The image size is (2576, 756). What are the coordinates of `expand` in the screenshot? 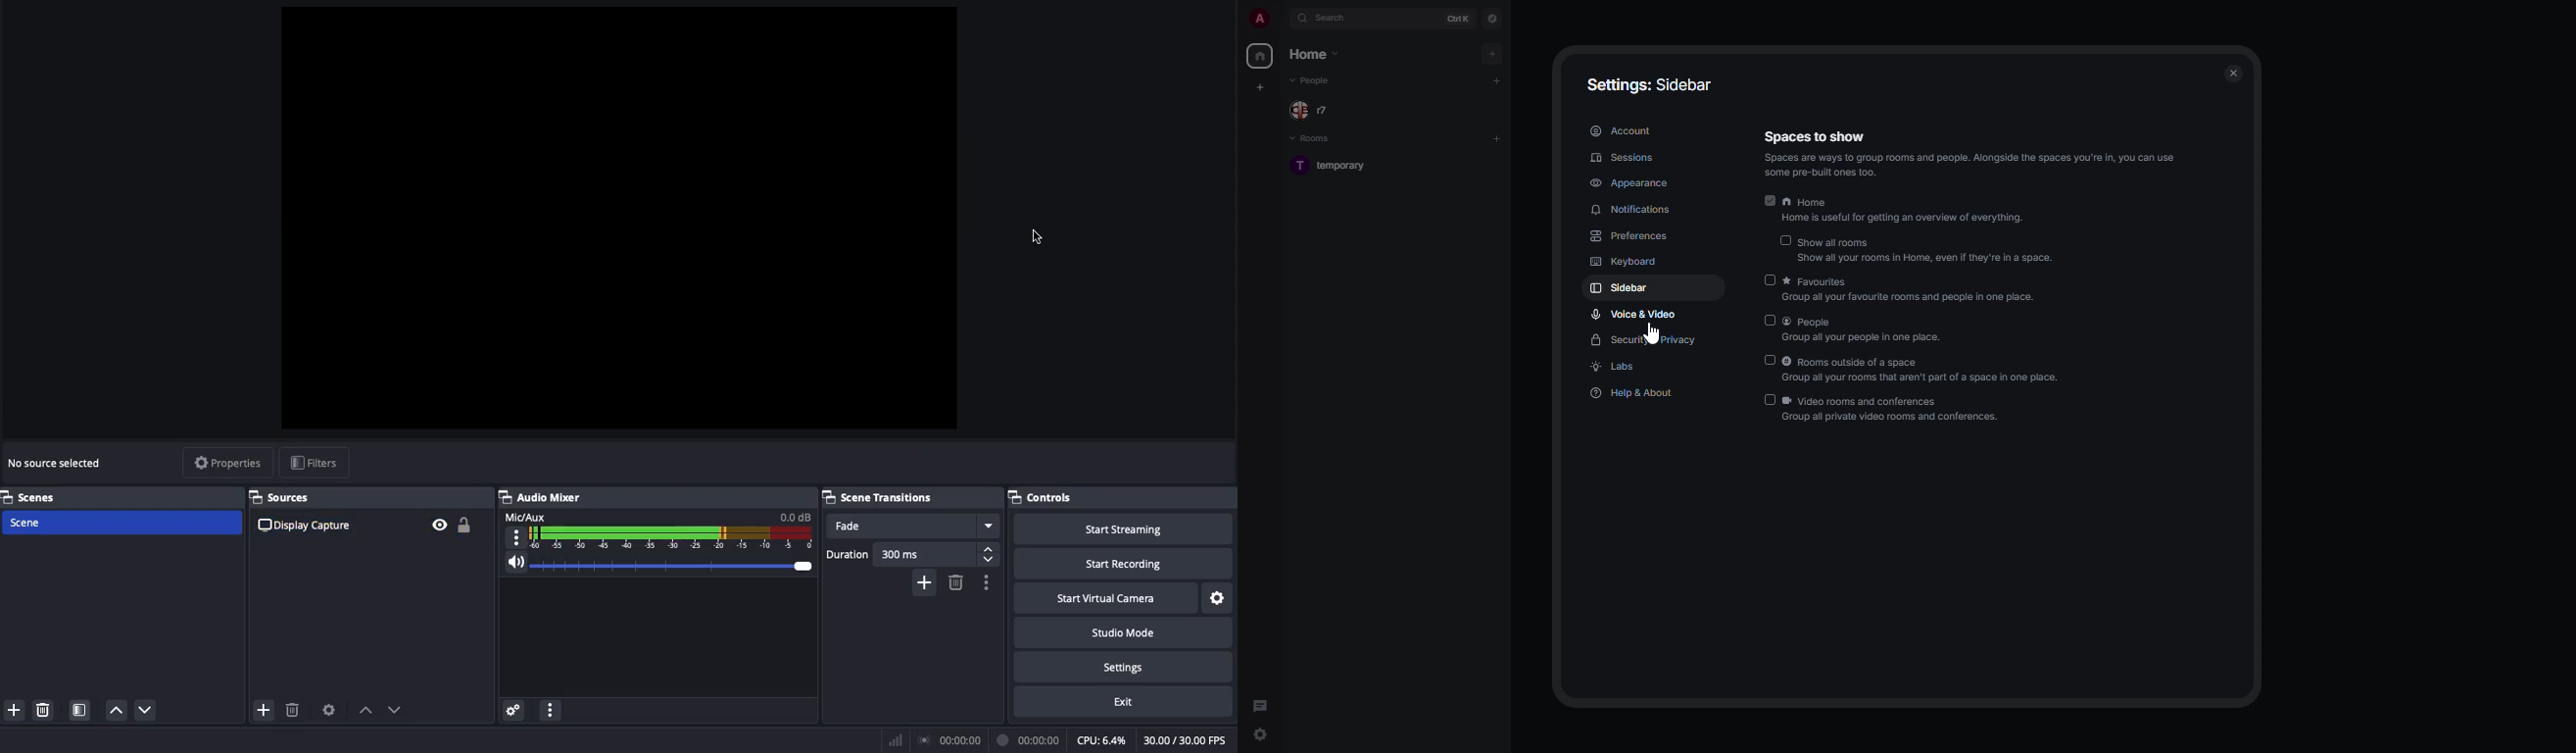 It's located at (1283, 18).